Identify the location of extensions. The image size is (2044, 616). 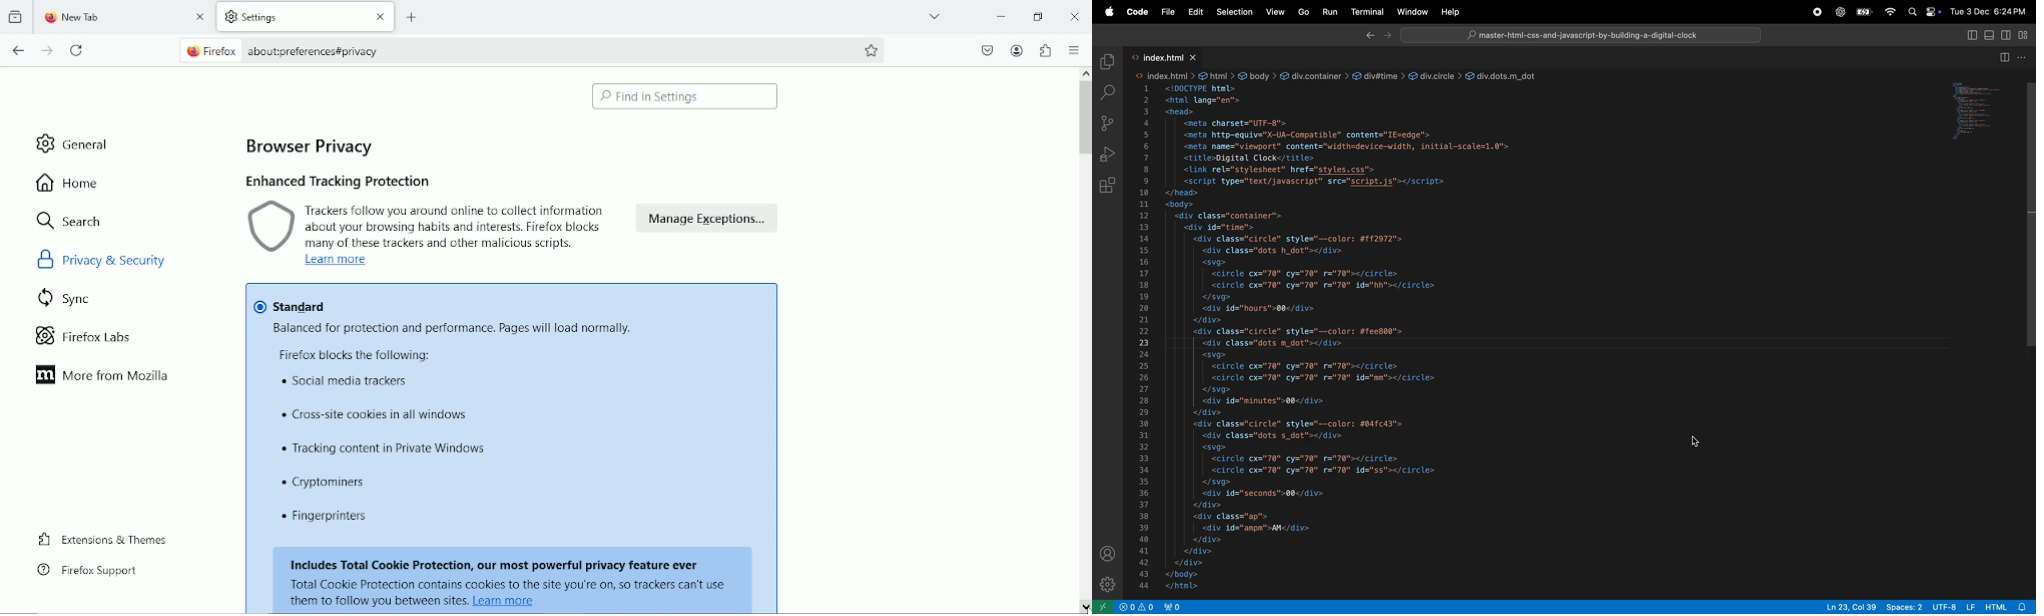
(1045, 50).